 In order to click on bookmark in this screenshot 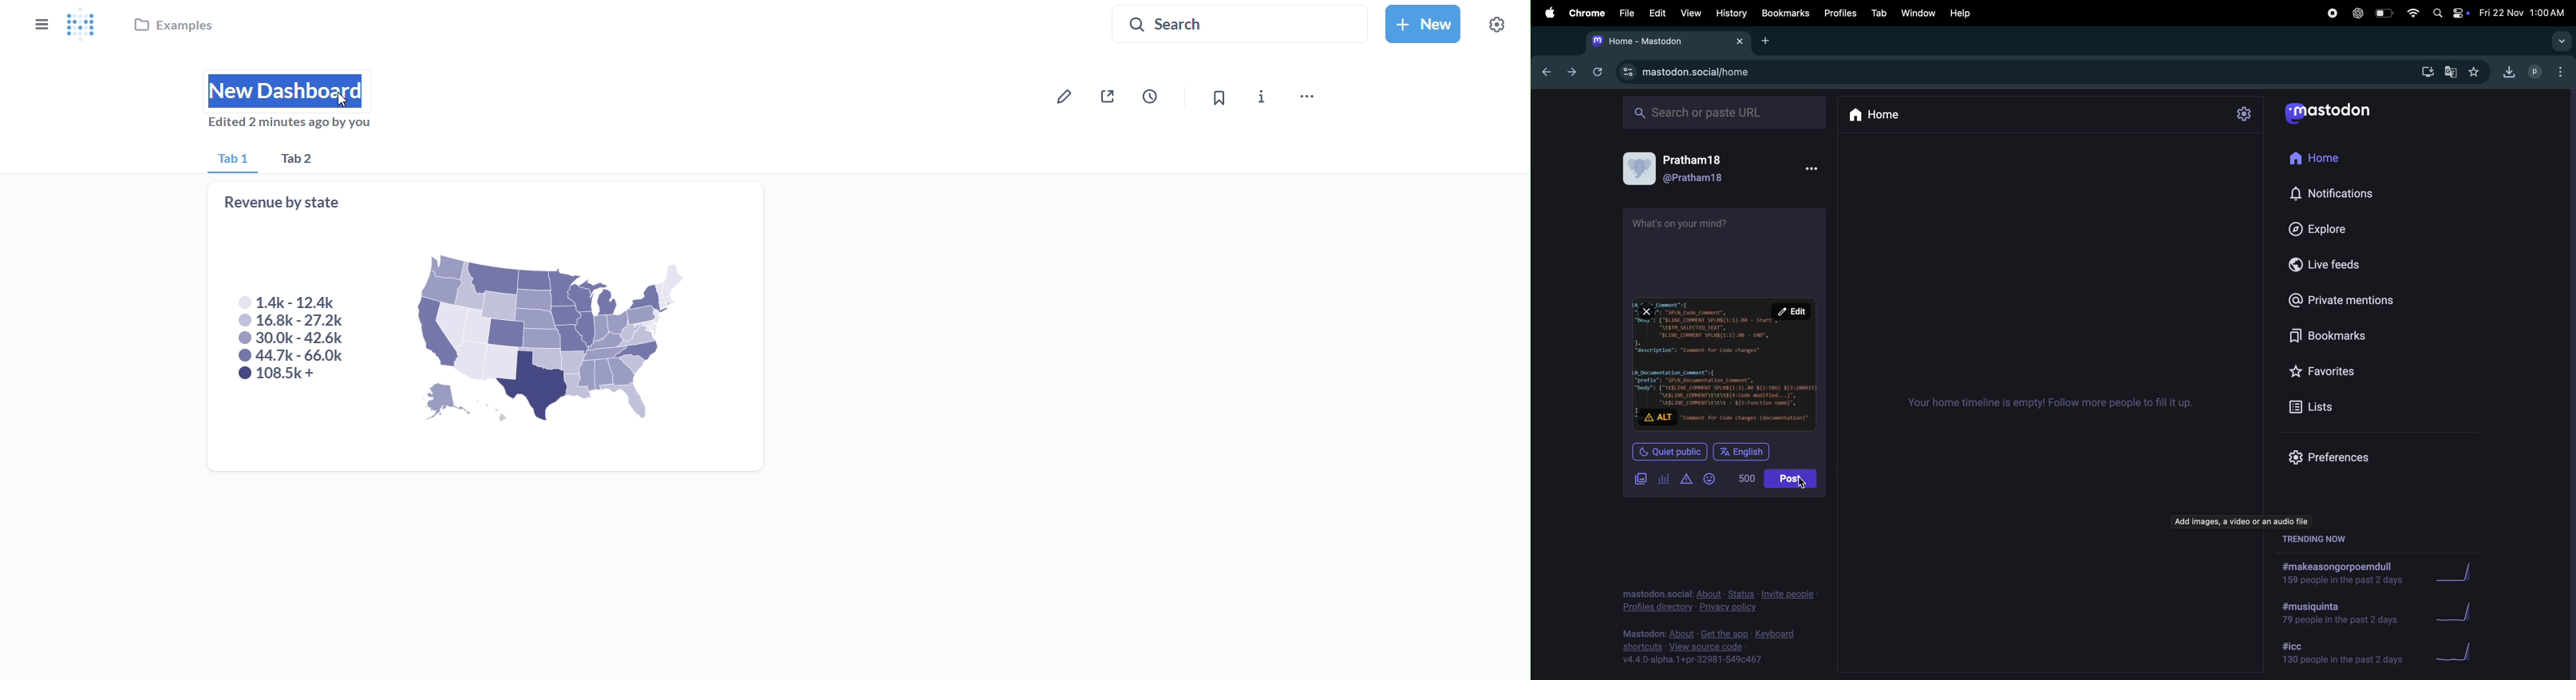, I will do `click(1215, 97)`.